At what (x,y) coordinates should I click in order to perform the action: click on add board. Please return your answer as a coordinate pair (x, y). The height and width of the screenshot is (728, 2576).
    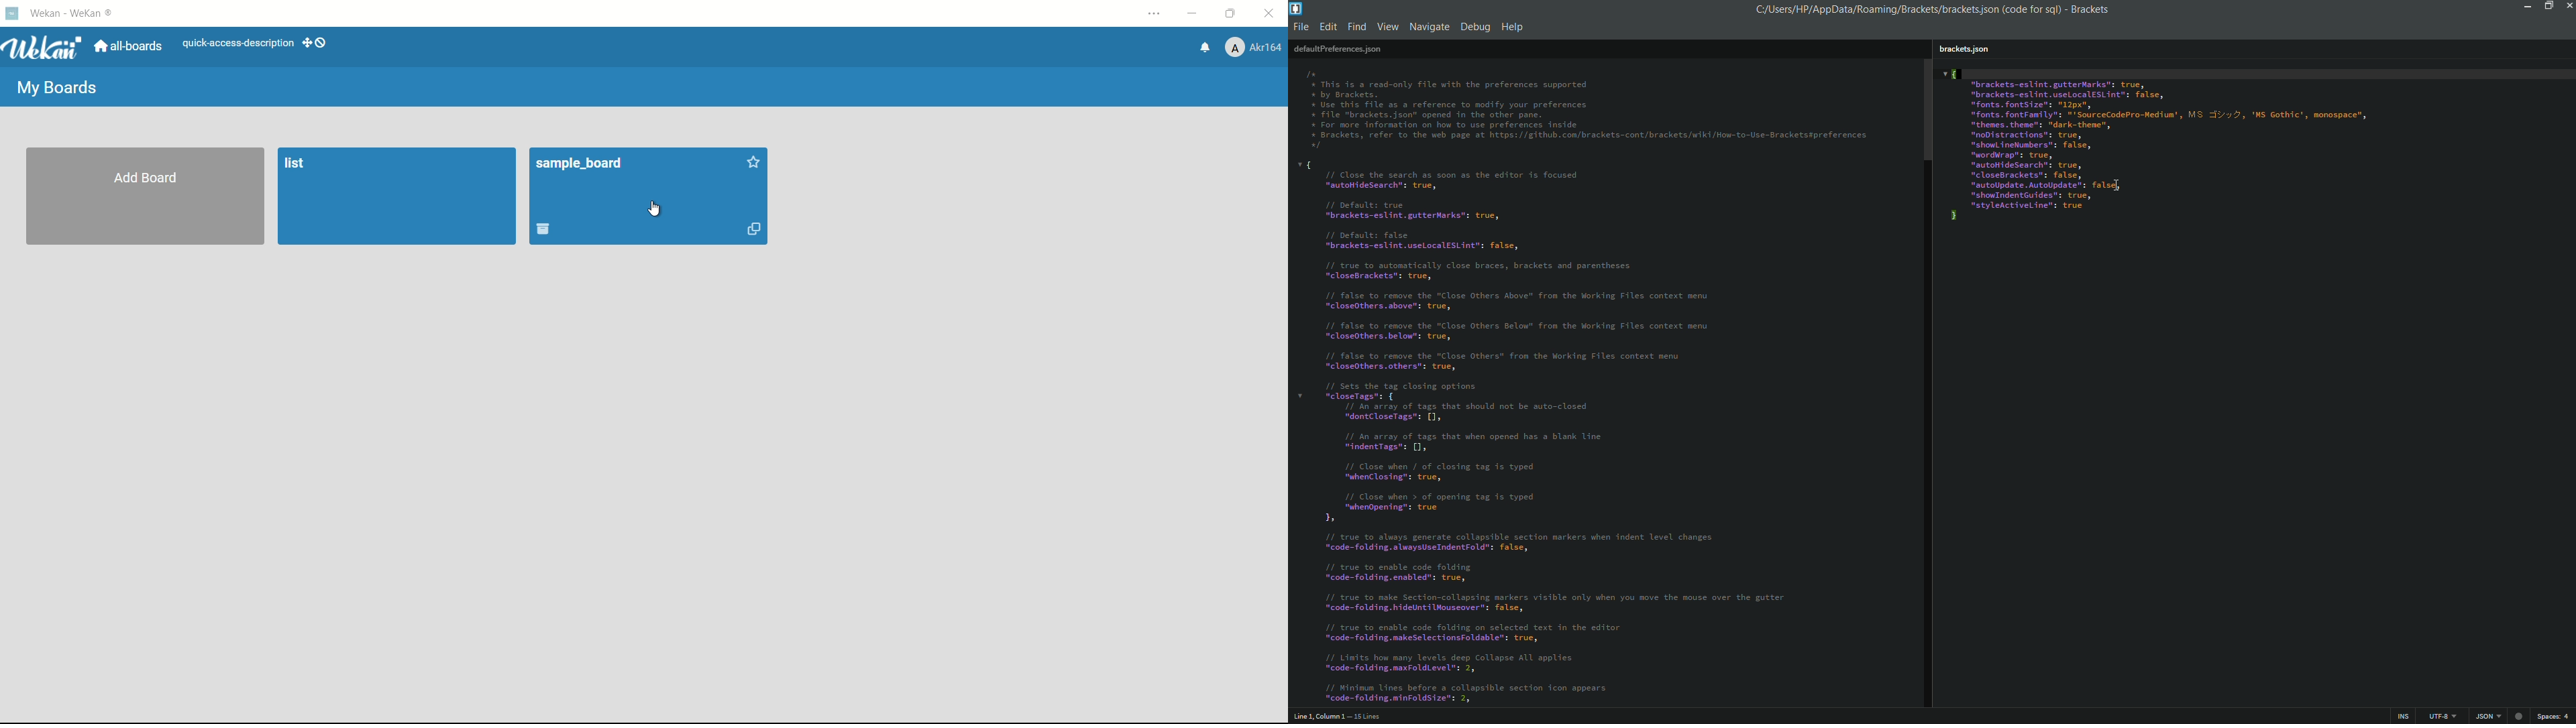
    Looking at the image, I should click on (144, 178).